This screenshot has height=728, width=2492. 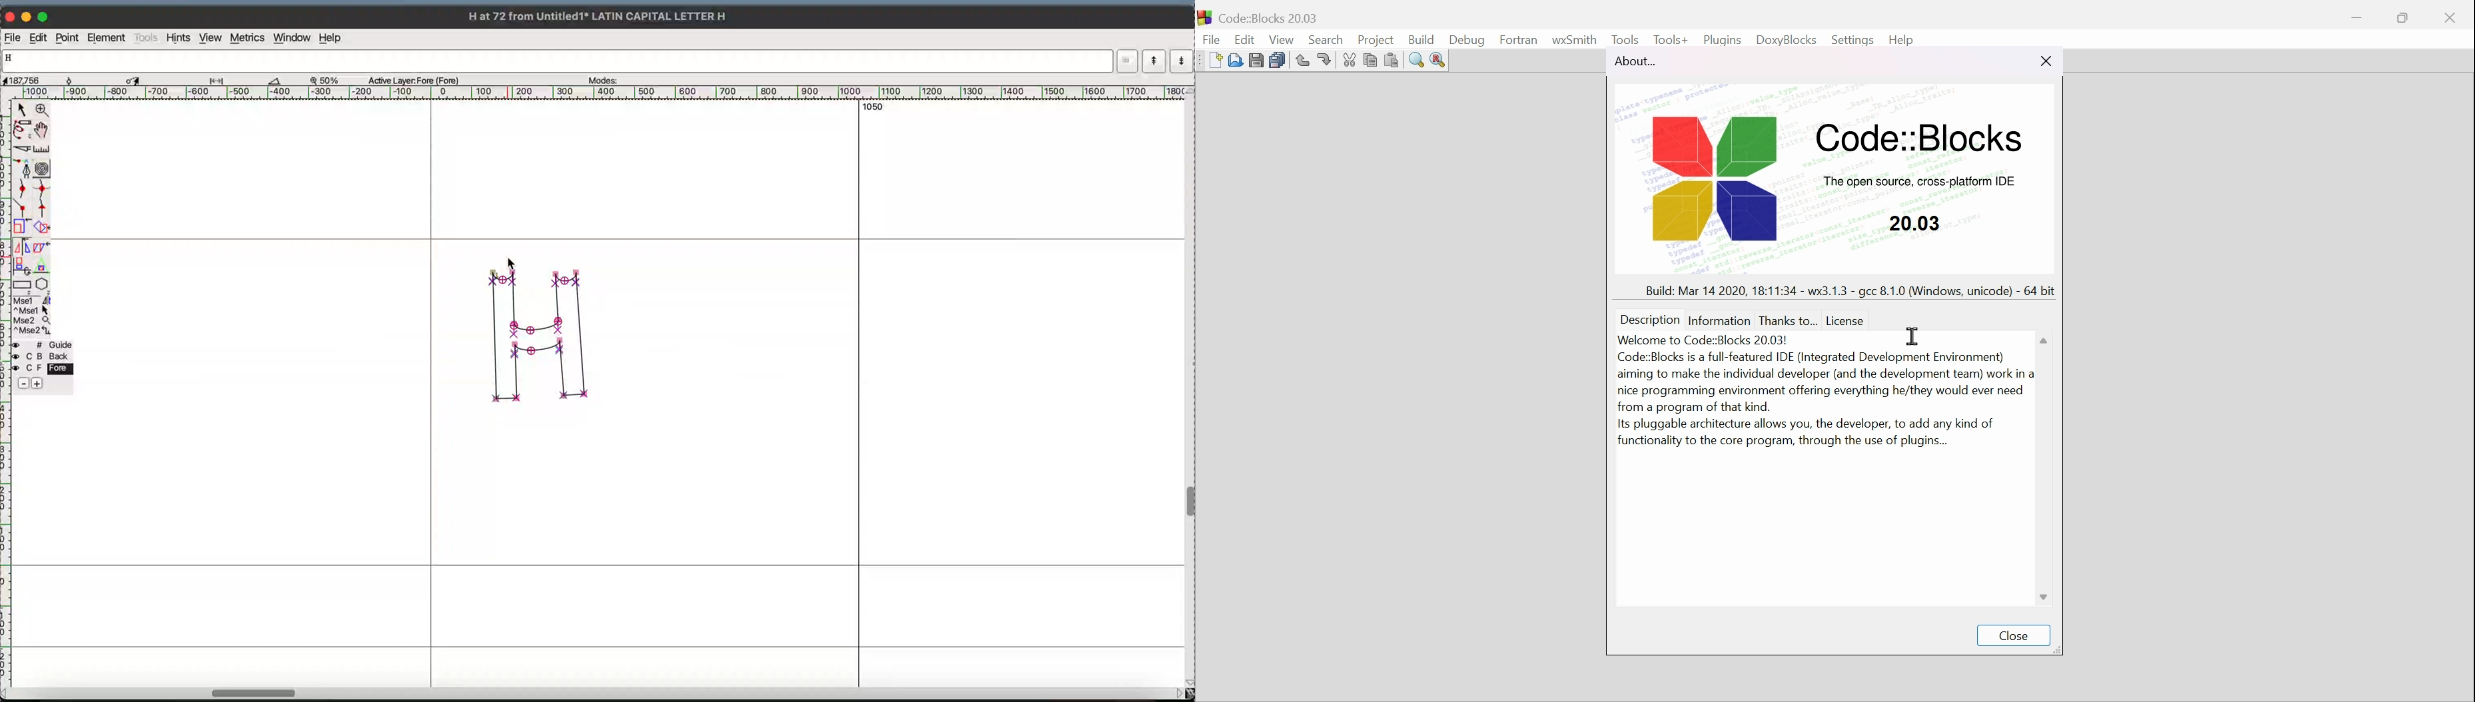 I want to click on point, so click(x=68, y=38).